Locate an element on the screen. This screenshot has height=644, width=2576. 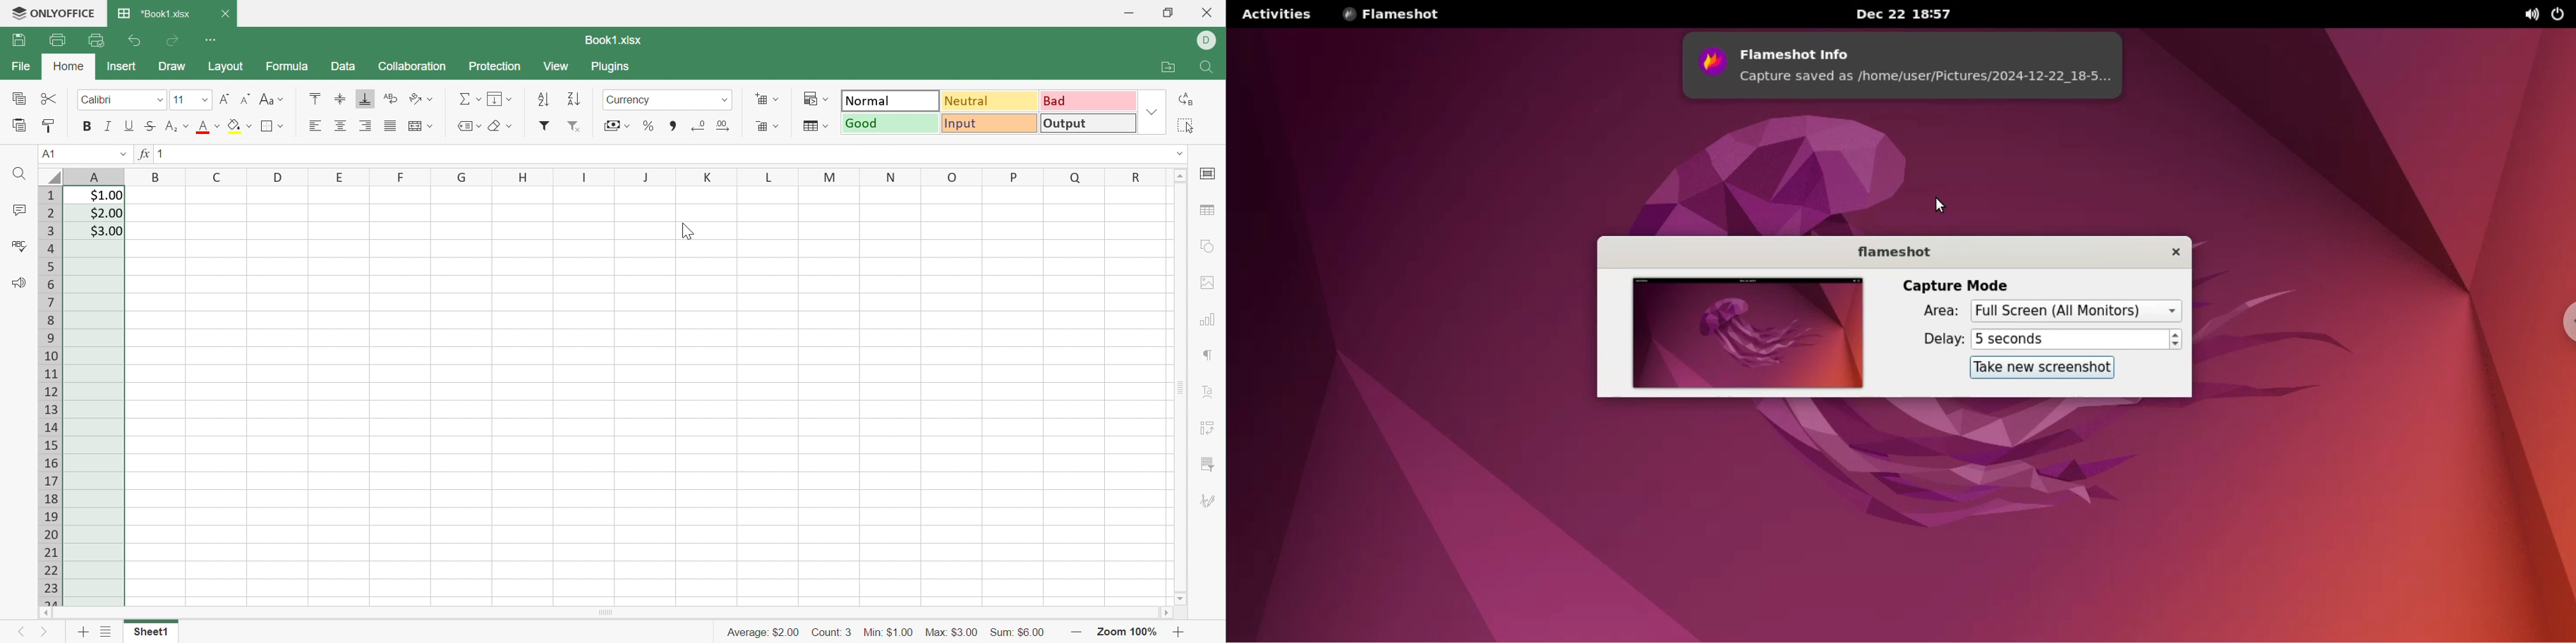
Orientation is located at coordinates (421, 100).